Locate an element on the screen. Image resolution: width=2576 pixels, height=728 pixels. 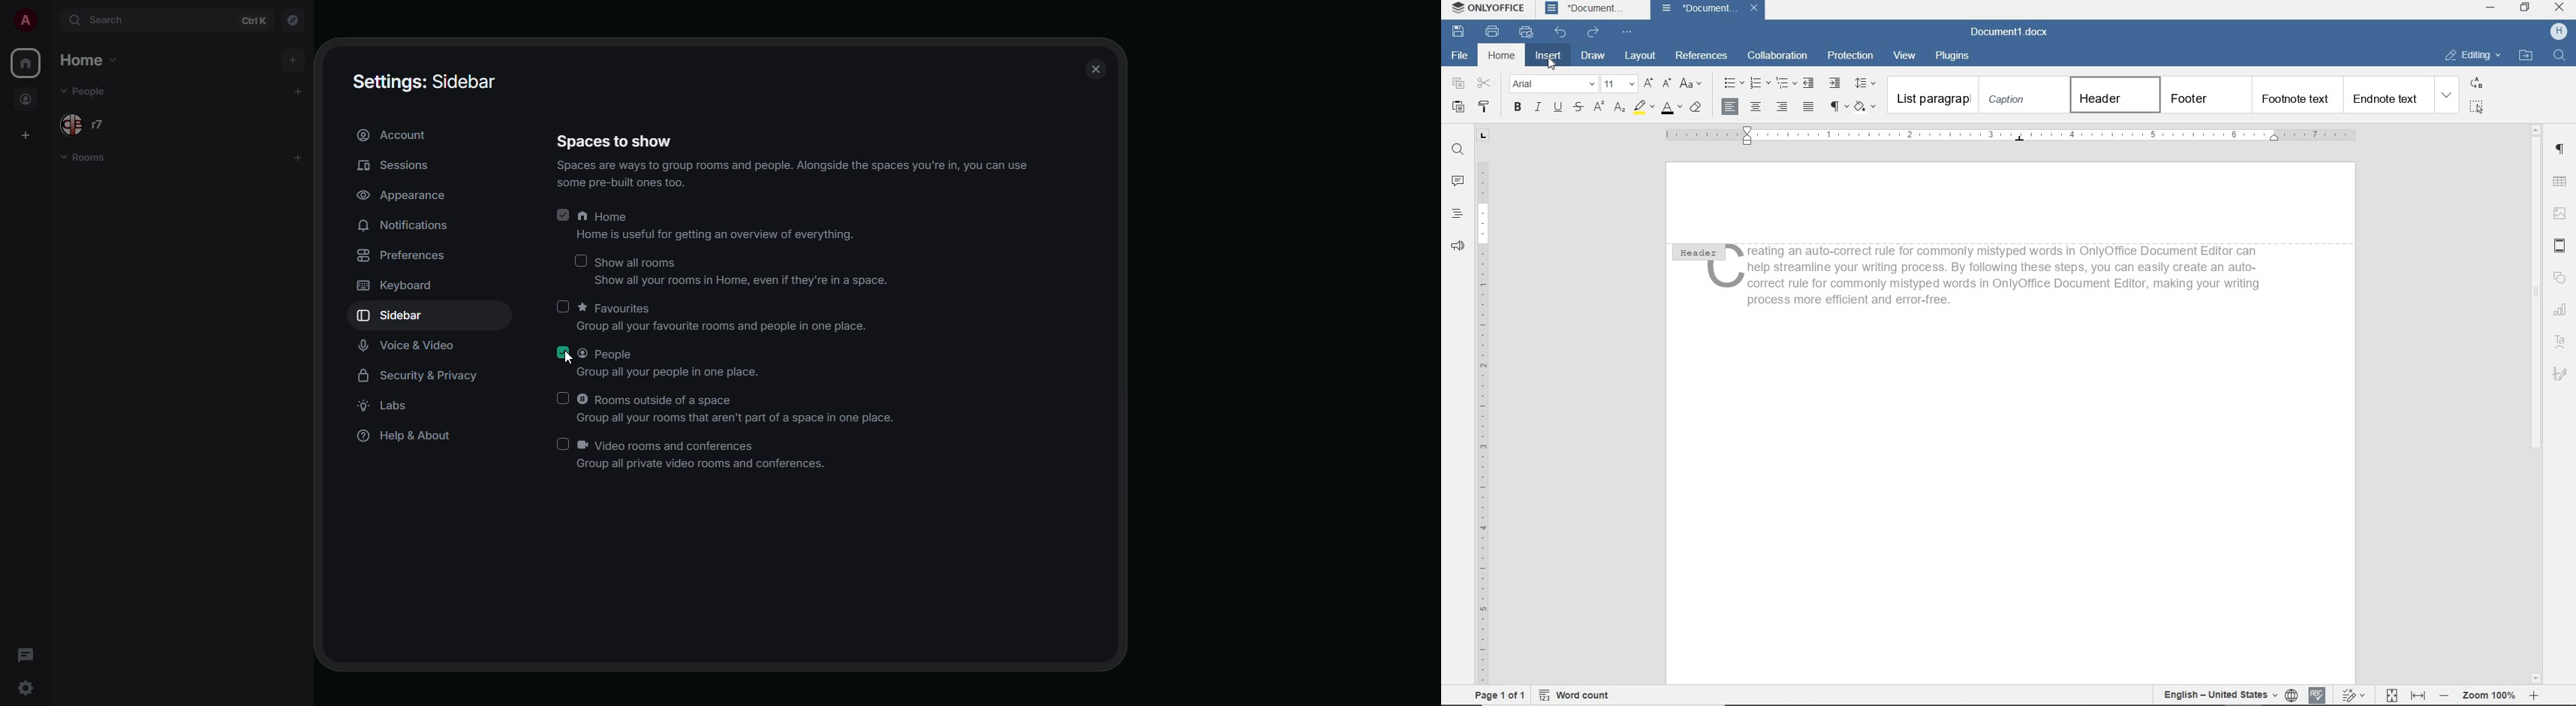
CUSTOMIZE QUICK ACCESS TOOLBAR is located at coordinates (1624, 31).